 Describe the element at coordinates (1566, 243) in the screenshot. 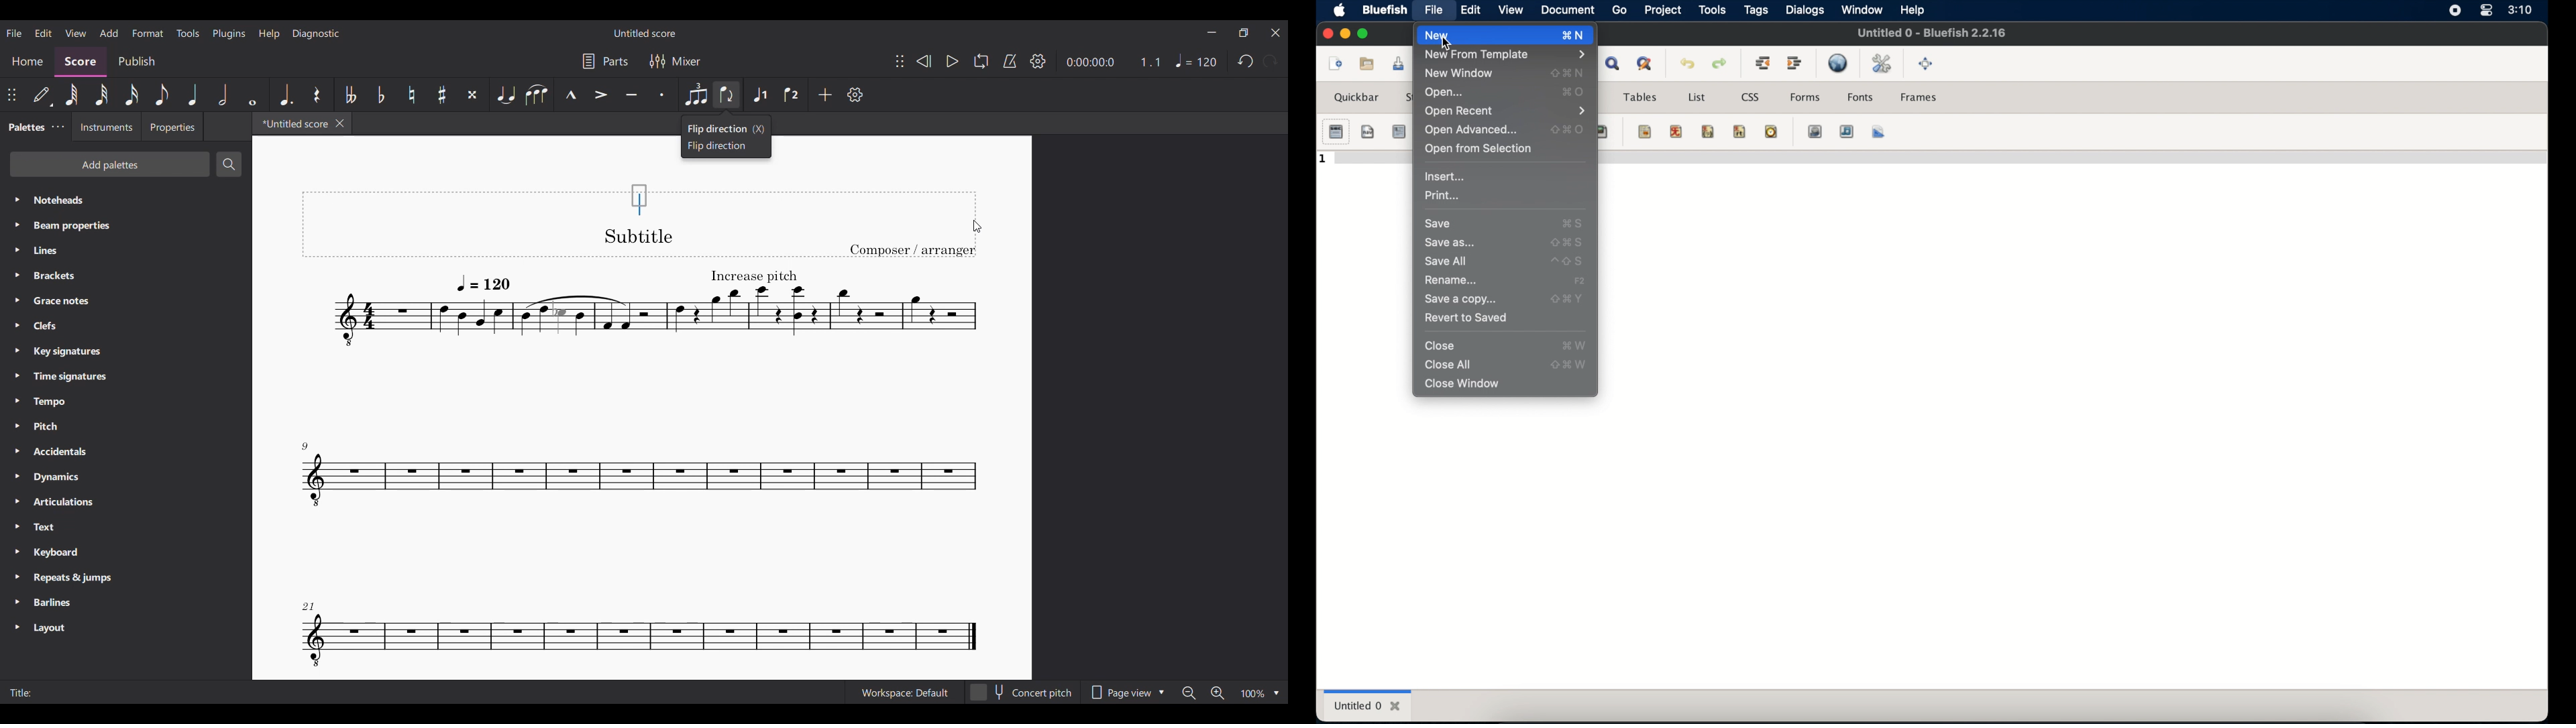

I see `save as shortcut` at that location.